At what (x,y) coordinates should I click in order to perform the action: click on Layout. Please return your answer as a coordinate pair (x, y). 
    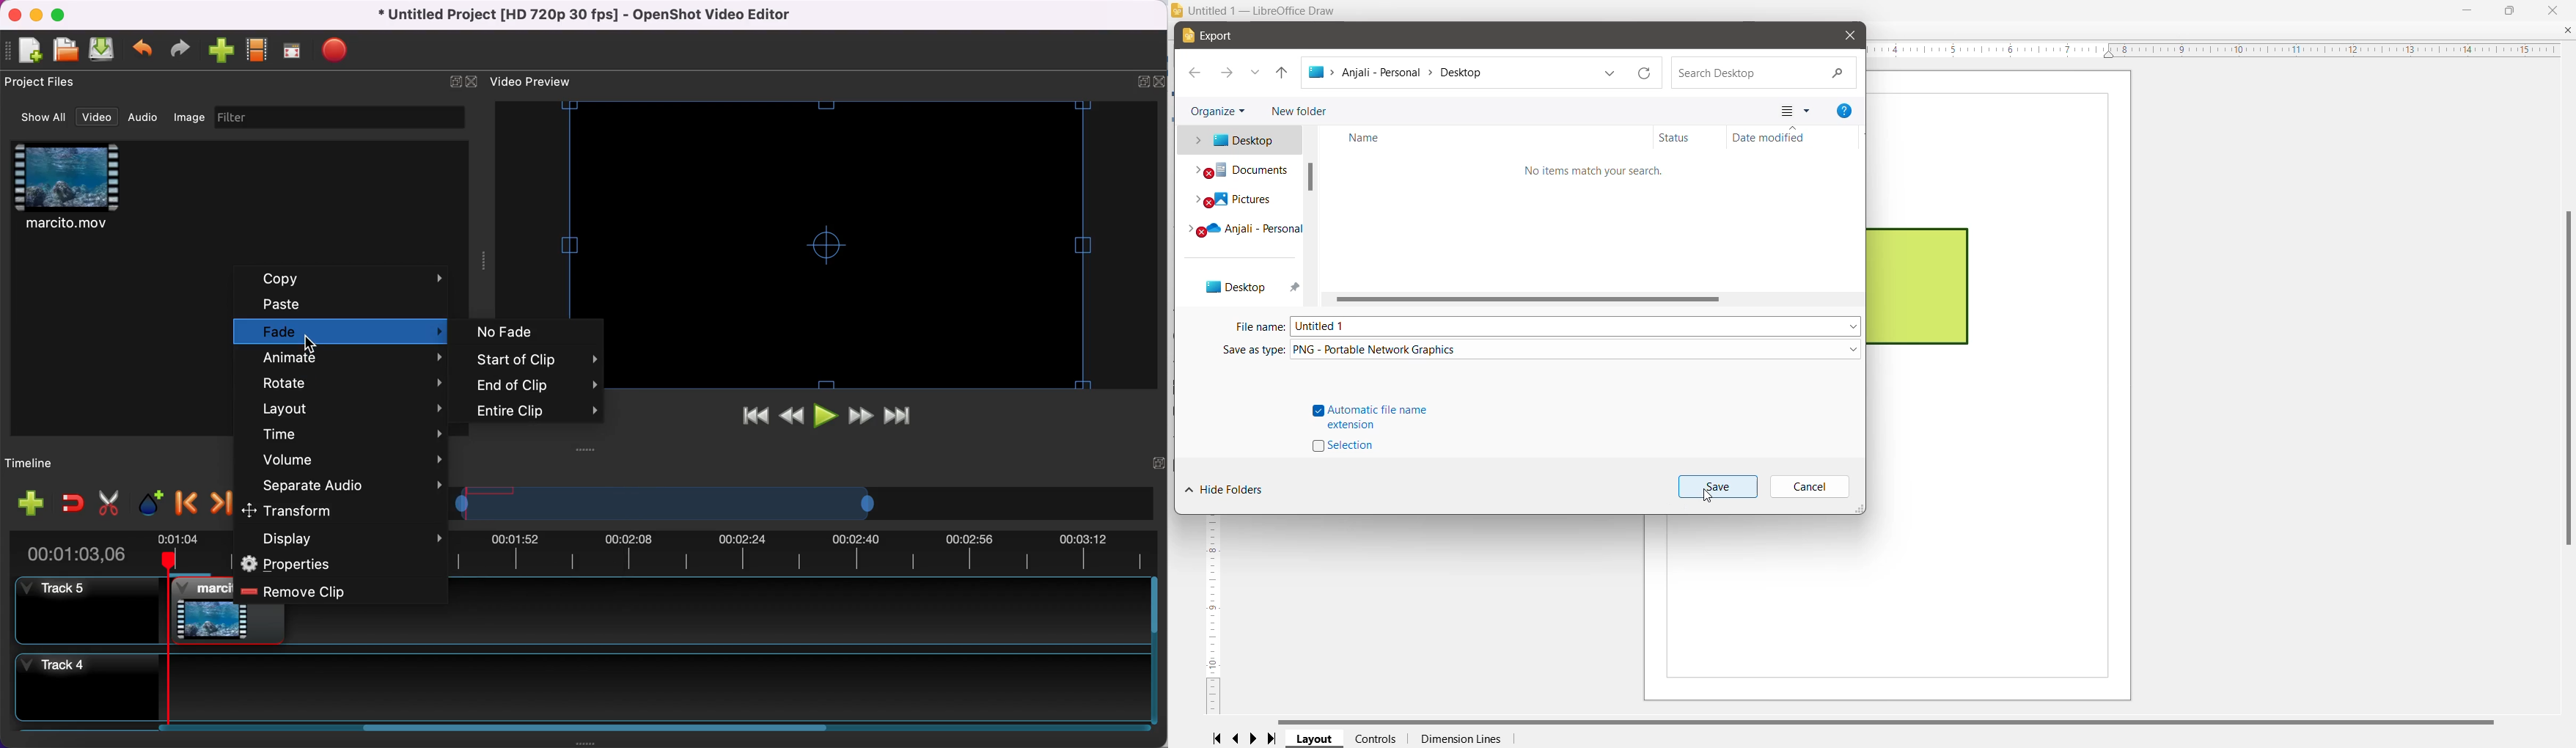
    Looking at the image, I should click on (1315, 739).